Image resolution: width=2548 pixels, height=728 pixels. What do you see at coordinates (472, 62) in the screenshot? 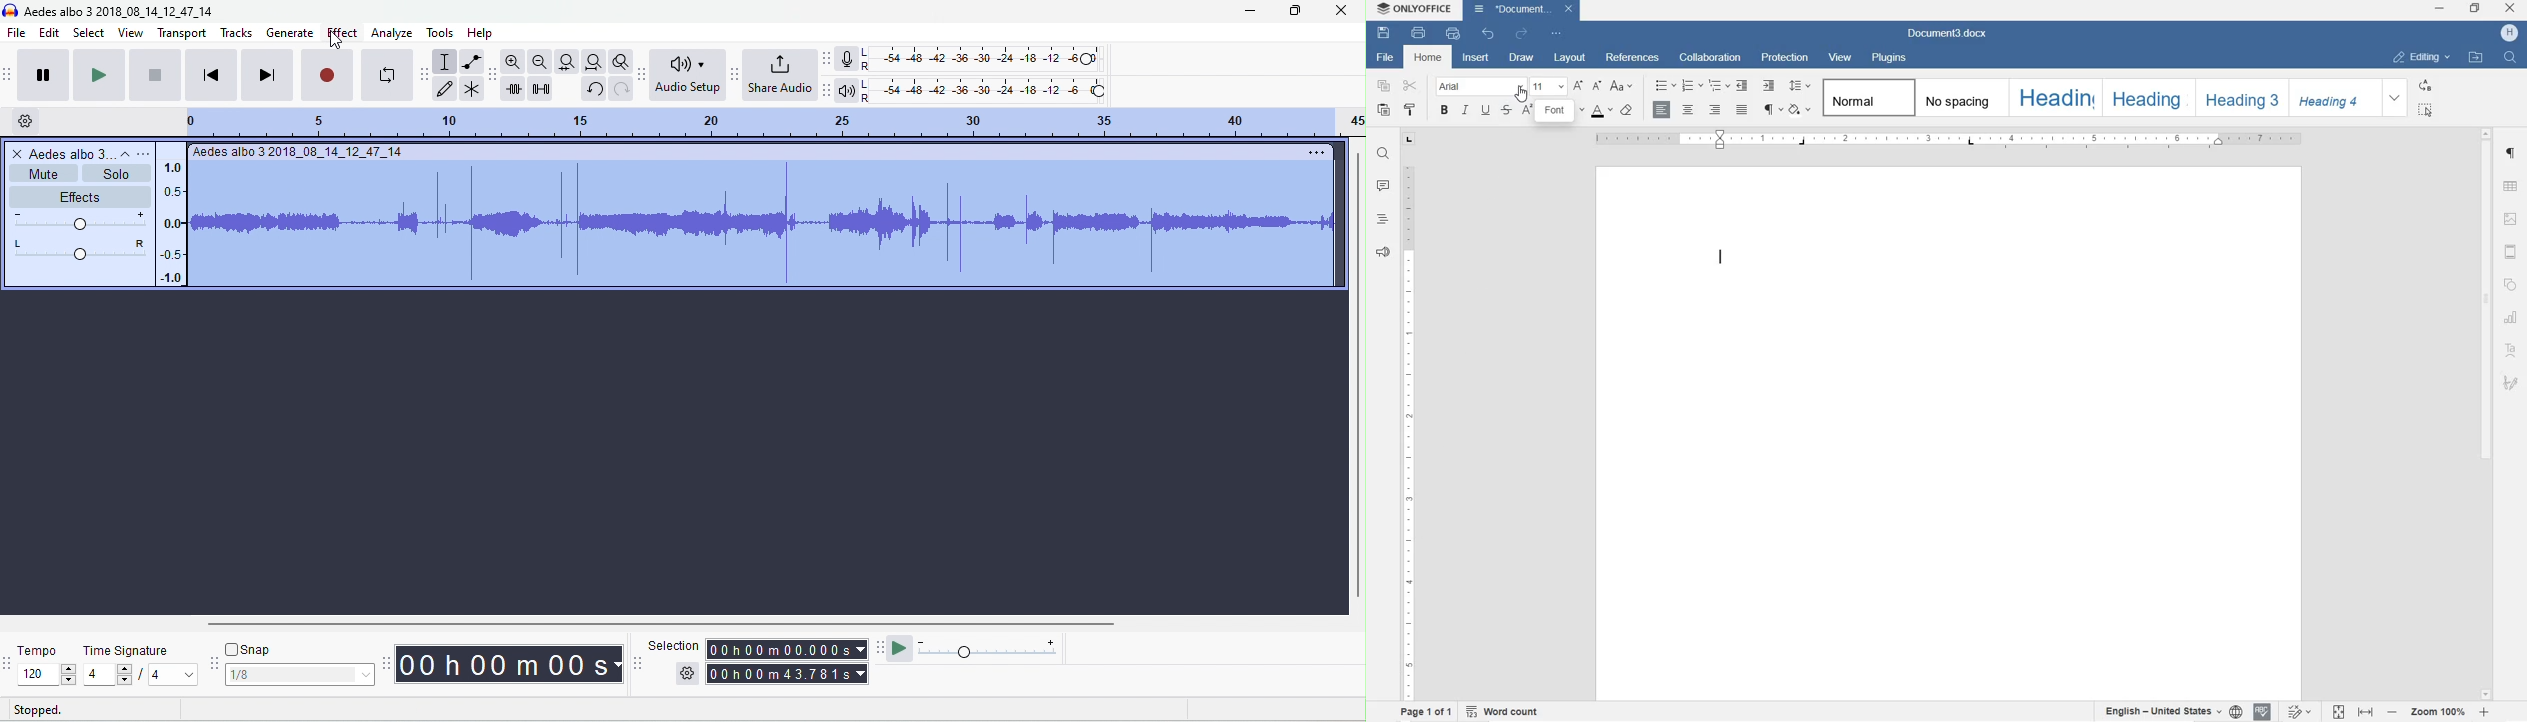
I see `envelop tool` at bounding box center [472, 62].